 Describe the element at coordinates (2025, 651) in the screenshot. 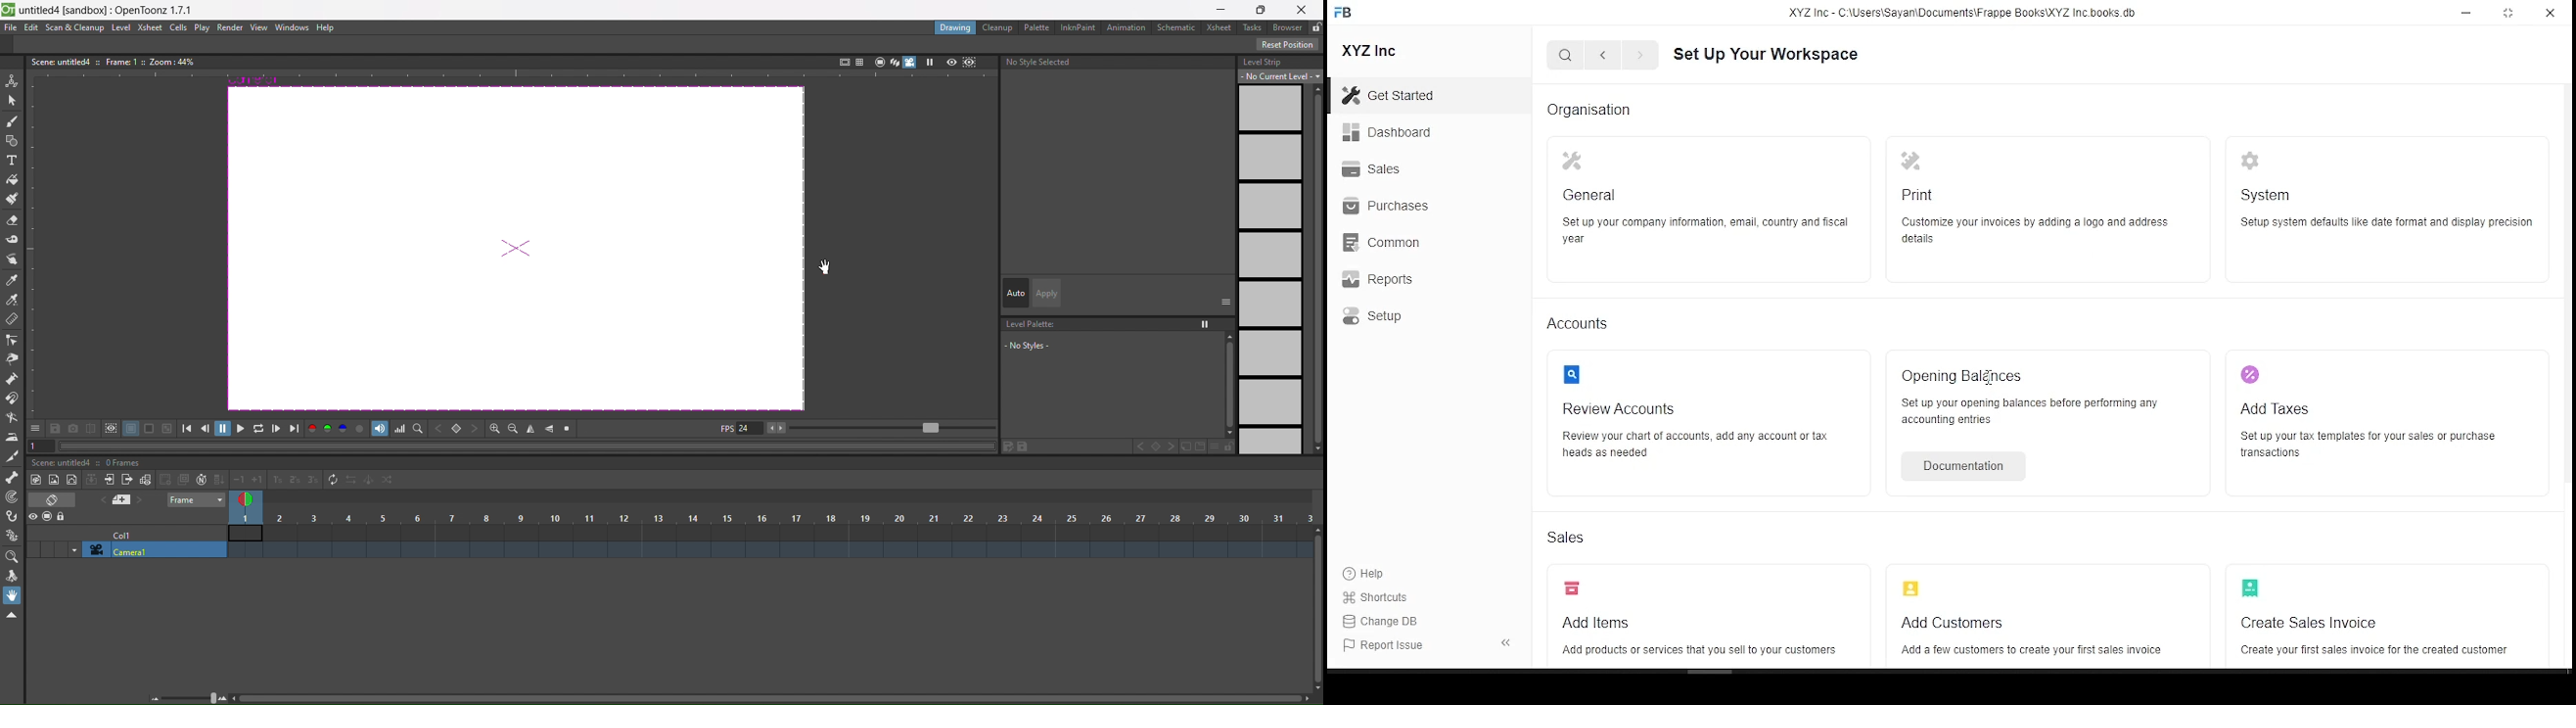

I see `add a few customers to create your first sales invoice` at that location.